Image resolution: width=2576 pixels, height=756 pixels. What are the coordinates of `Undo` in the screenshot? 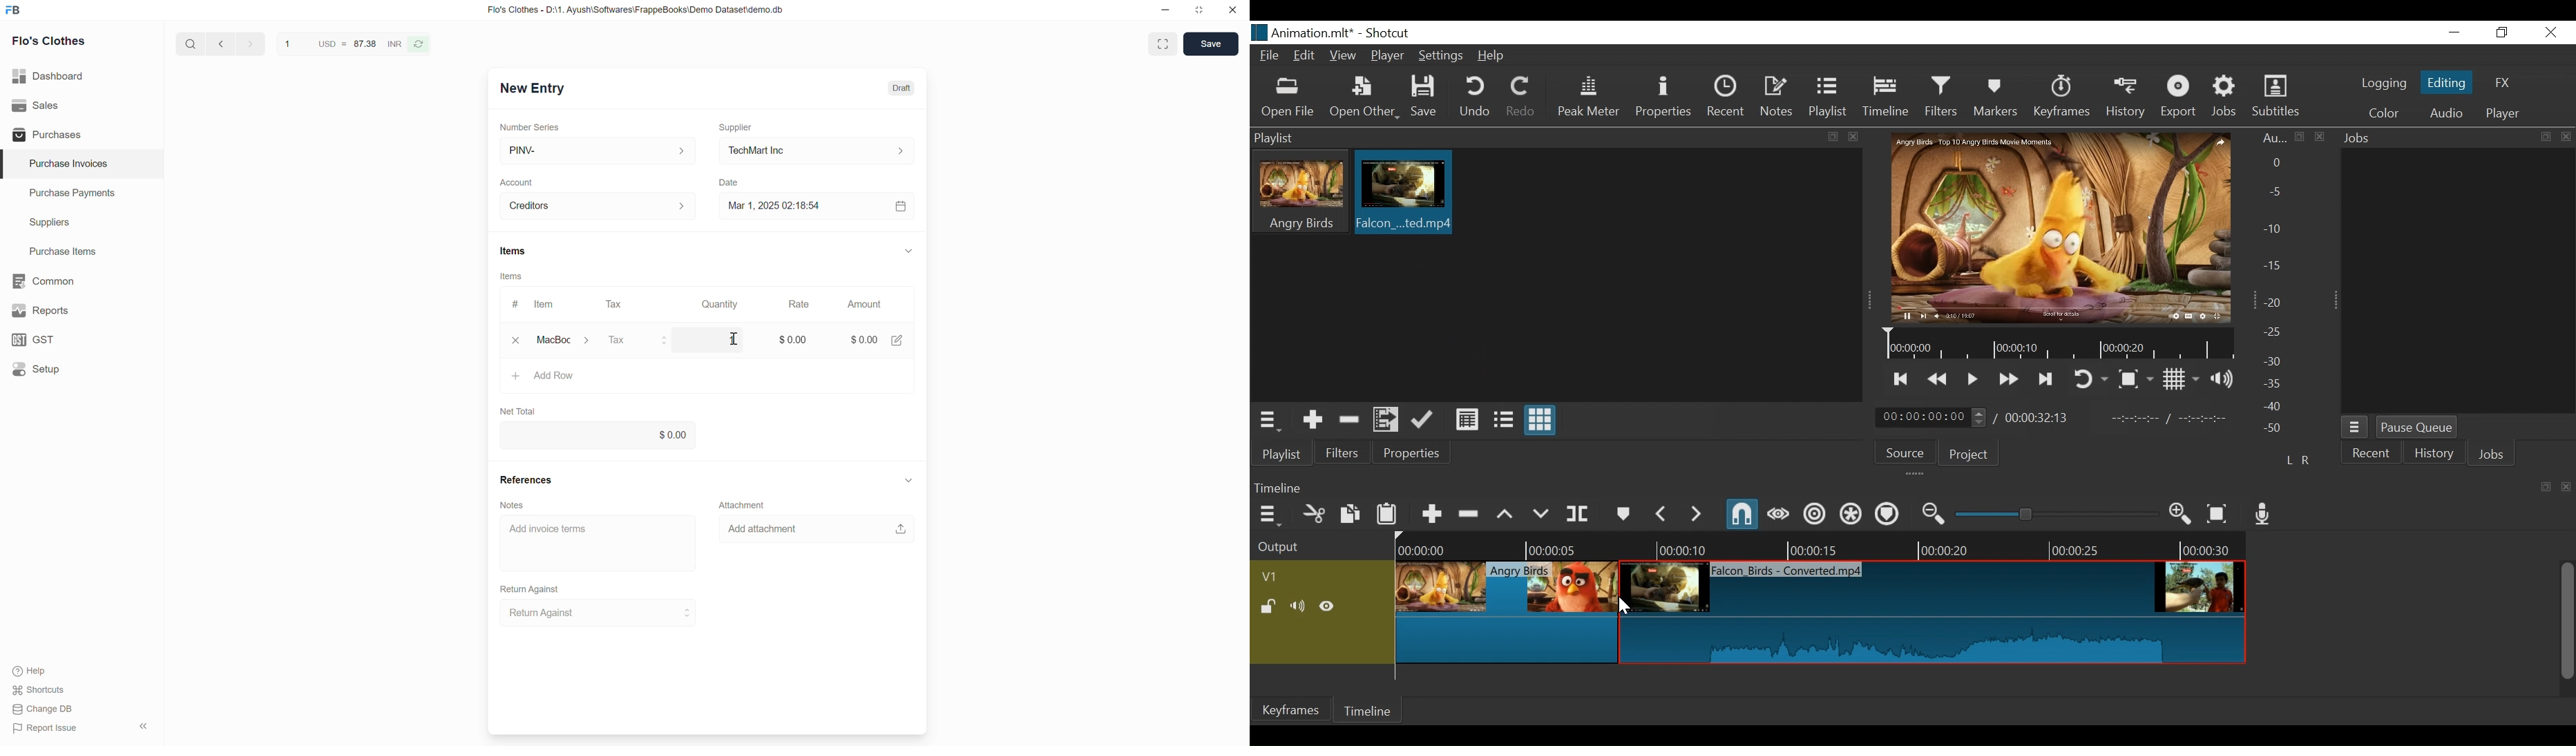 It's located at (1476, 97).